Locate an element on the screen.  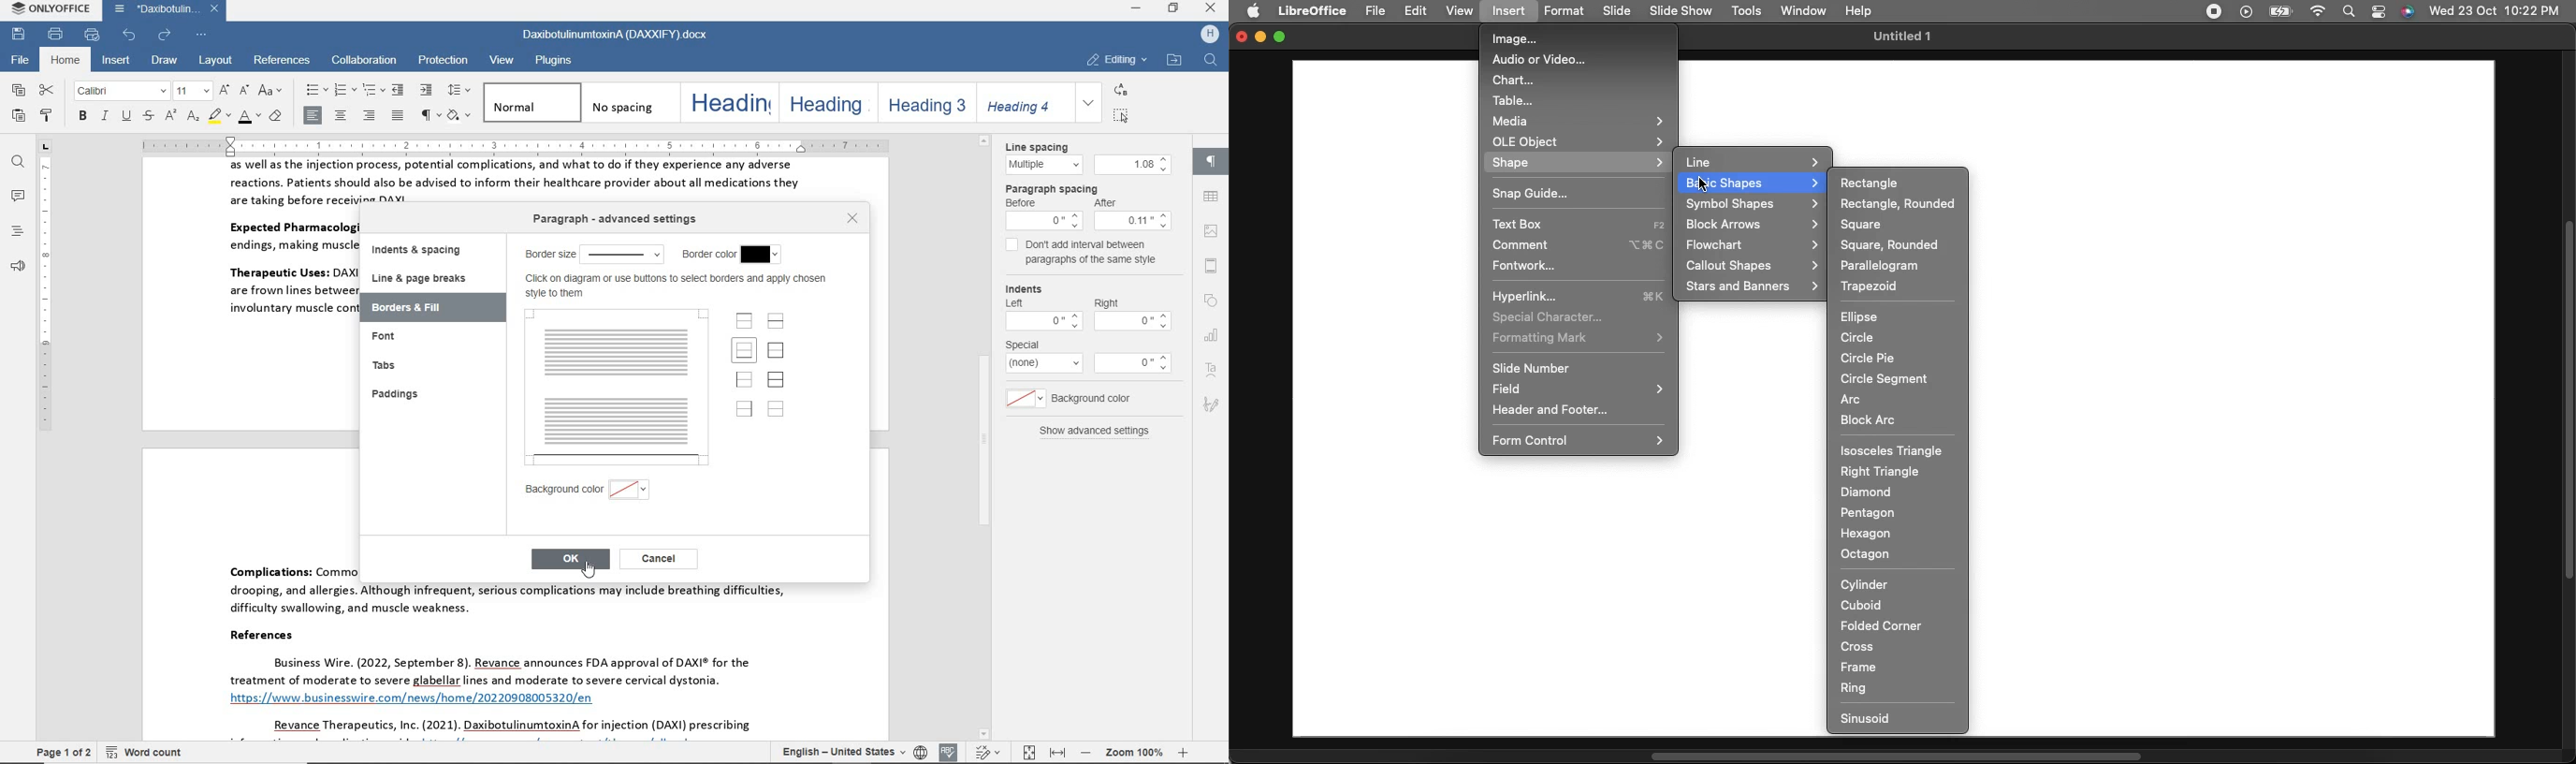
Formating mark is located at coordinates (1578, 337).